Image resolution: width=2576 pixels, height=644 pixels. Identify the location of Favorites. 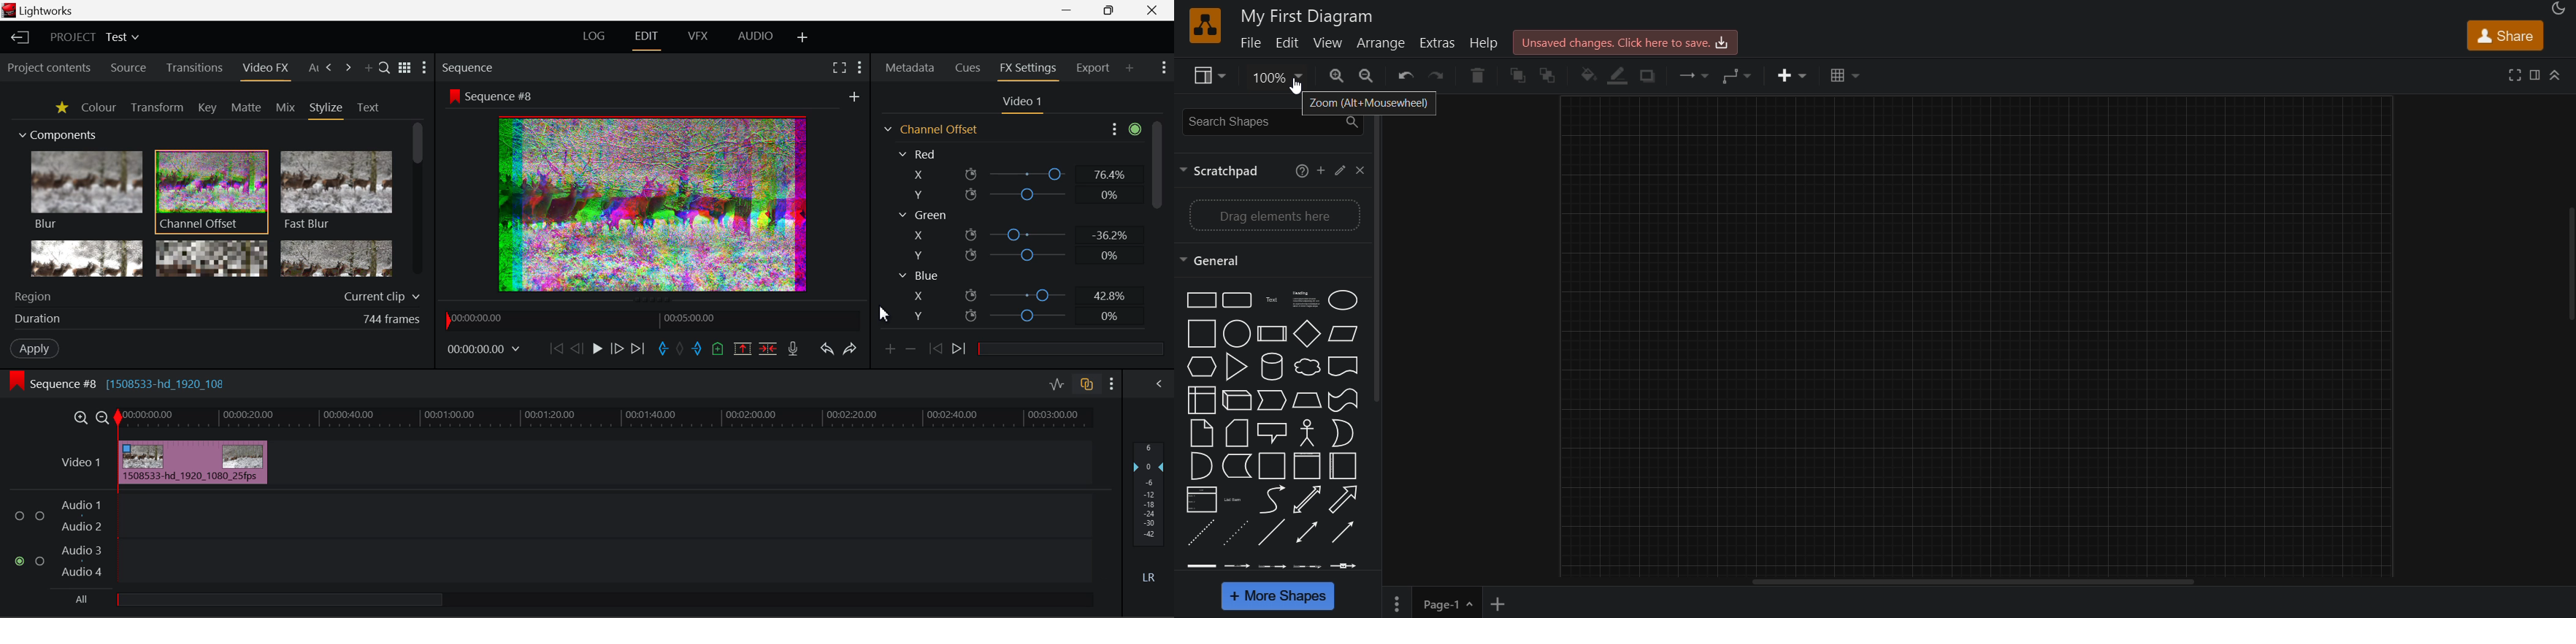
(61, 109).